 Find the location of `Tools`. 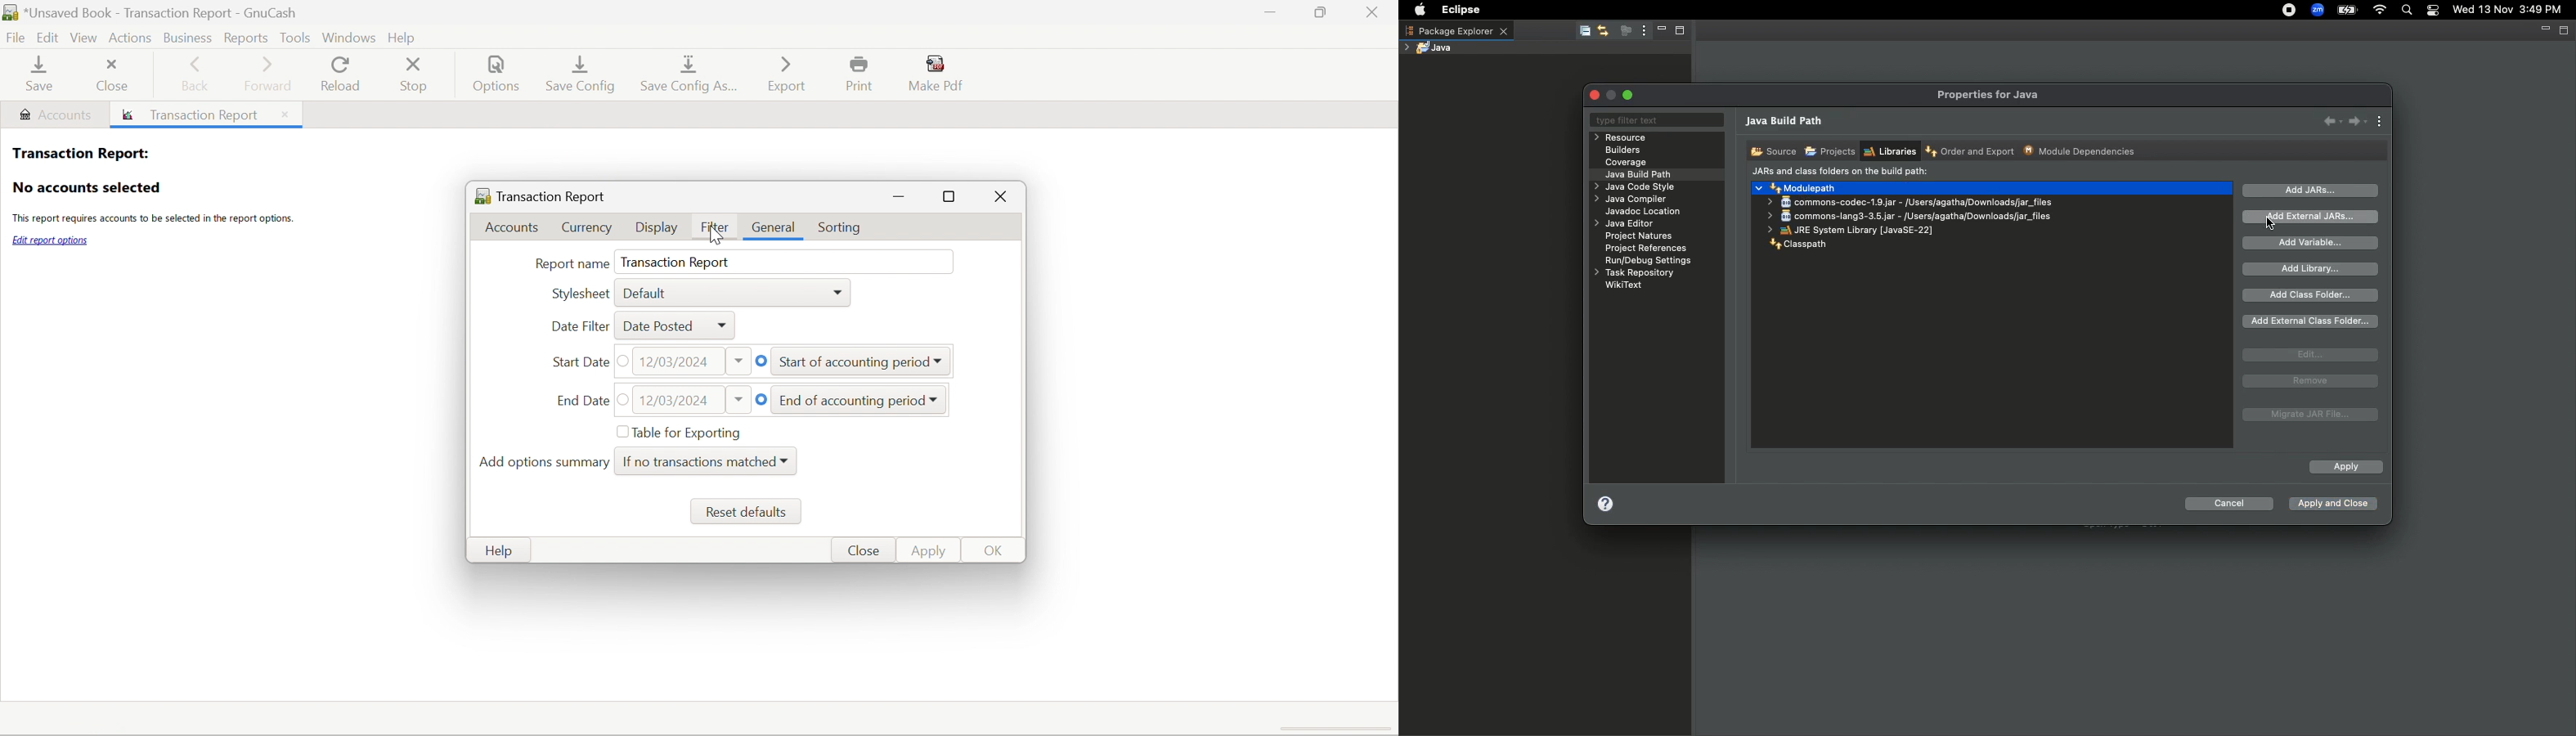

Tools is located at coordinates (294, 36).